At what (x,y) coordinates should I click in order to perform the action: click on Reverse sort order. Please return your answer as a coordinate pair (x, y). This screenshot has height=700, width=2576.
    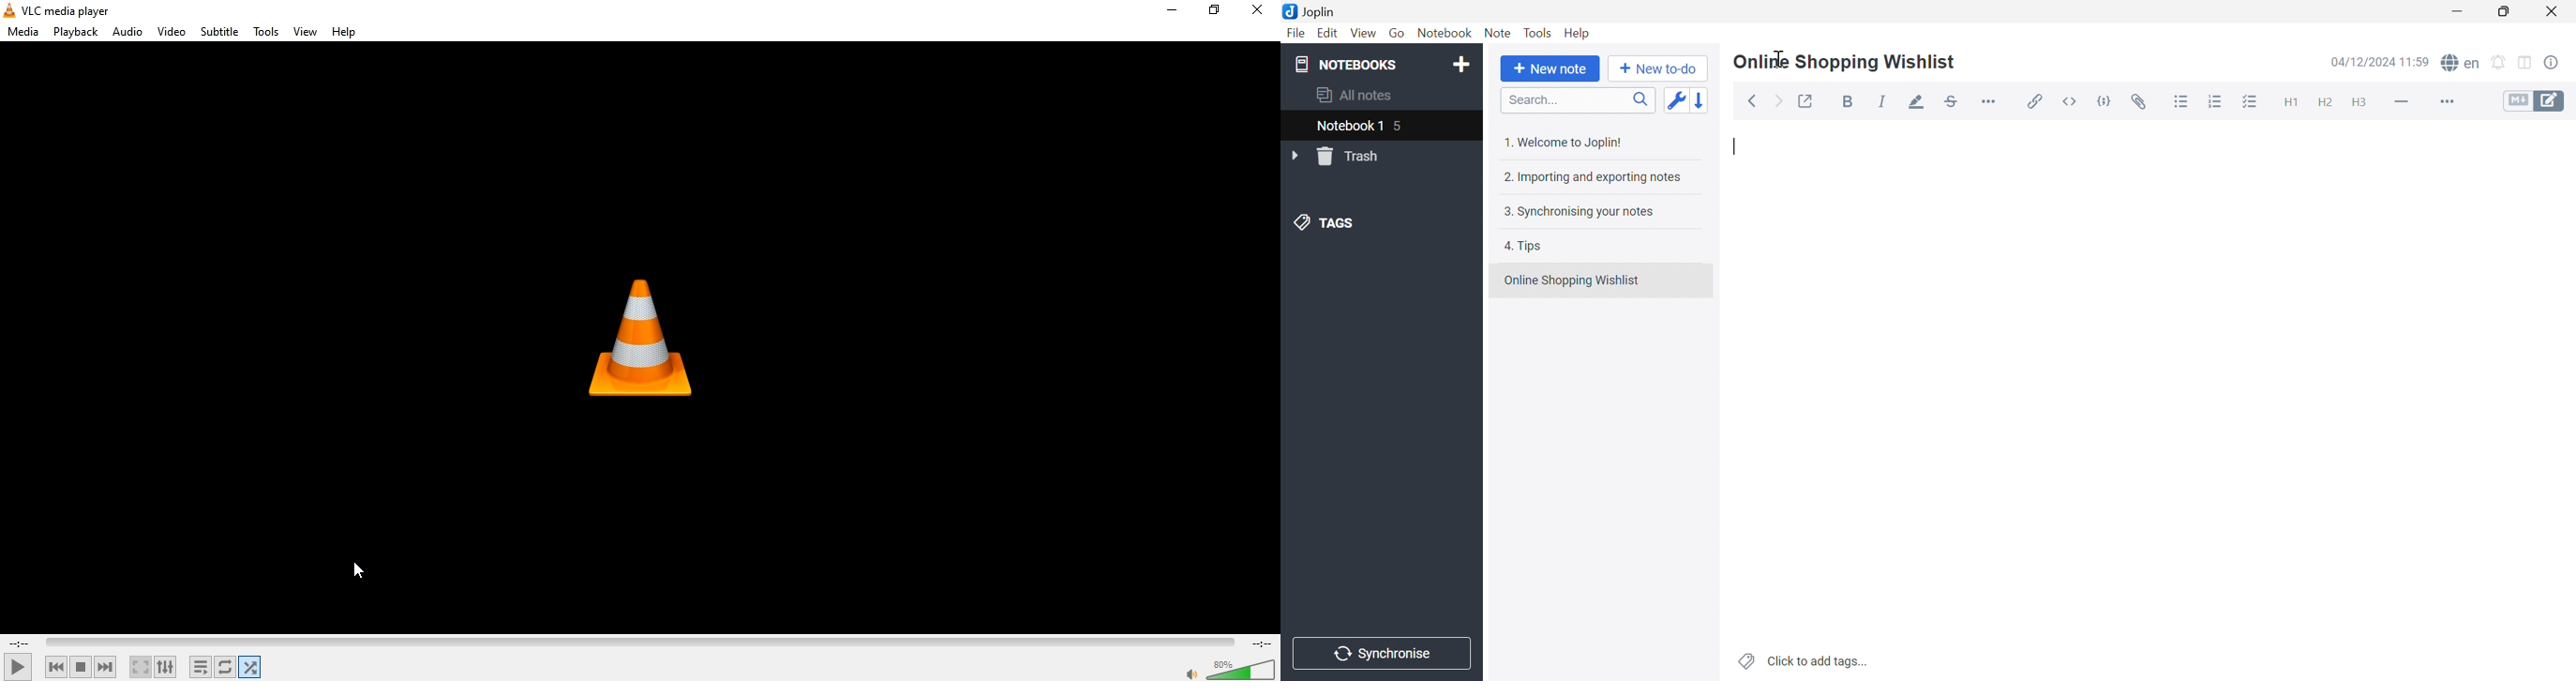
    Looking at the image, I should click on (1700, 100).